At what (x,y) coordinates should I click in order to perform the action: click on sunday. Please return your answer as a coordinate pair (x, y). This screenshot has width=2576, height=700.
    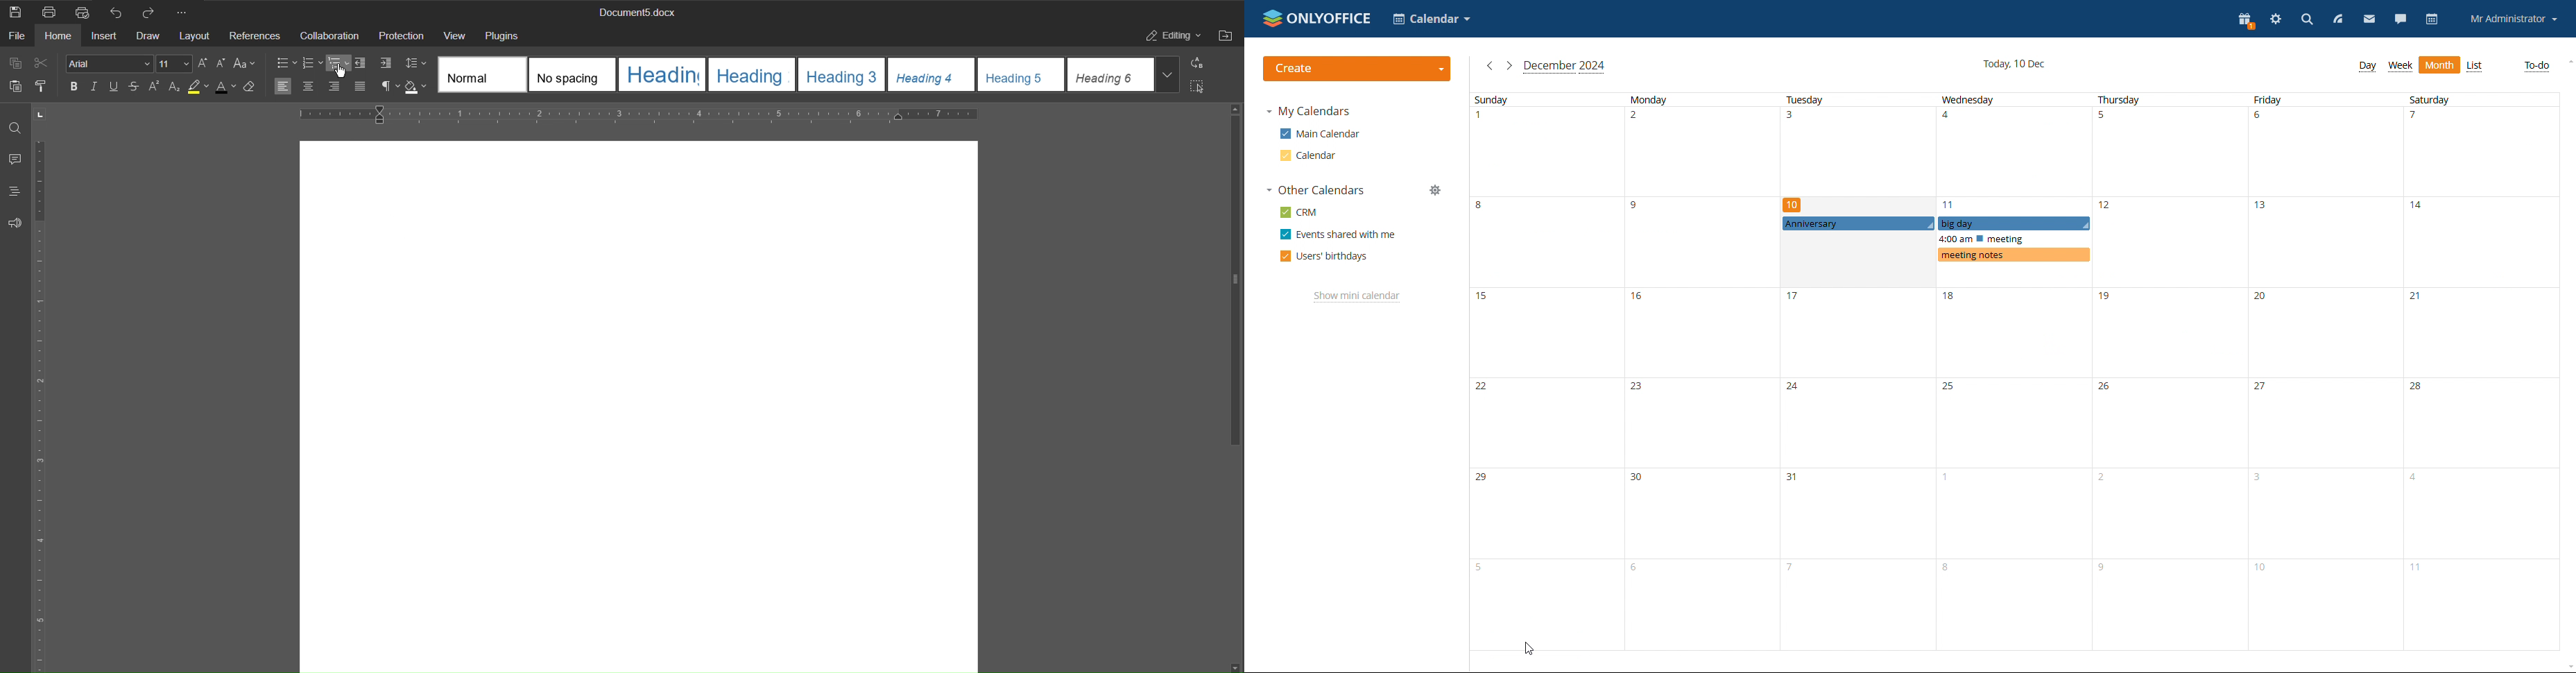
    Looking at the image, I should click on (1547, 371).